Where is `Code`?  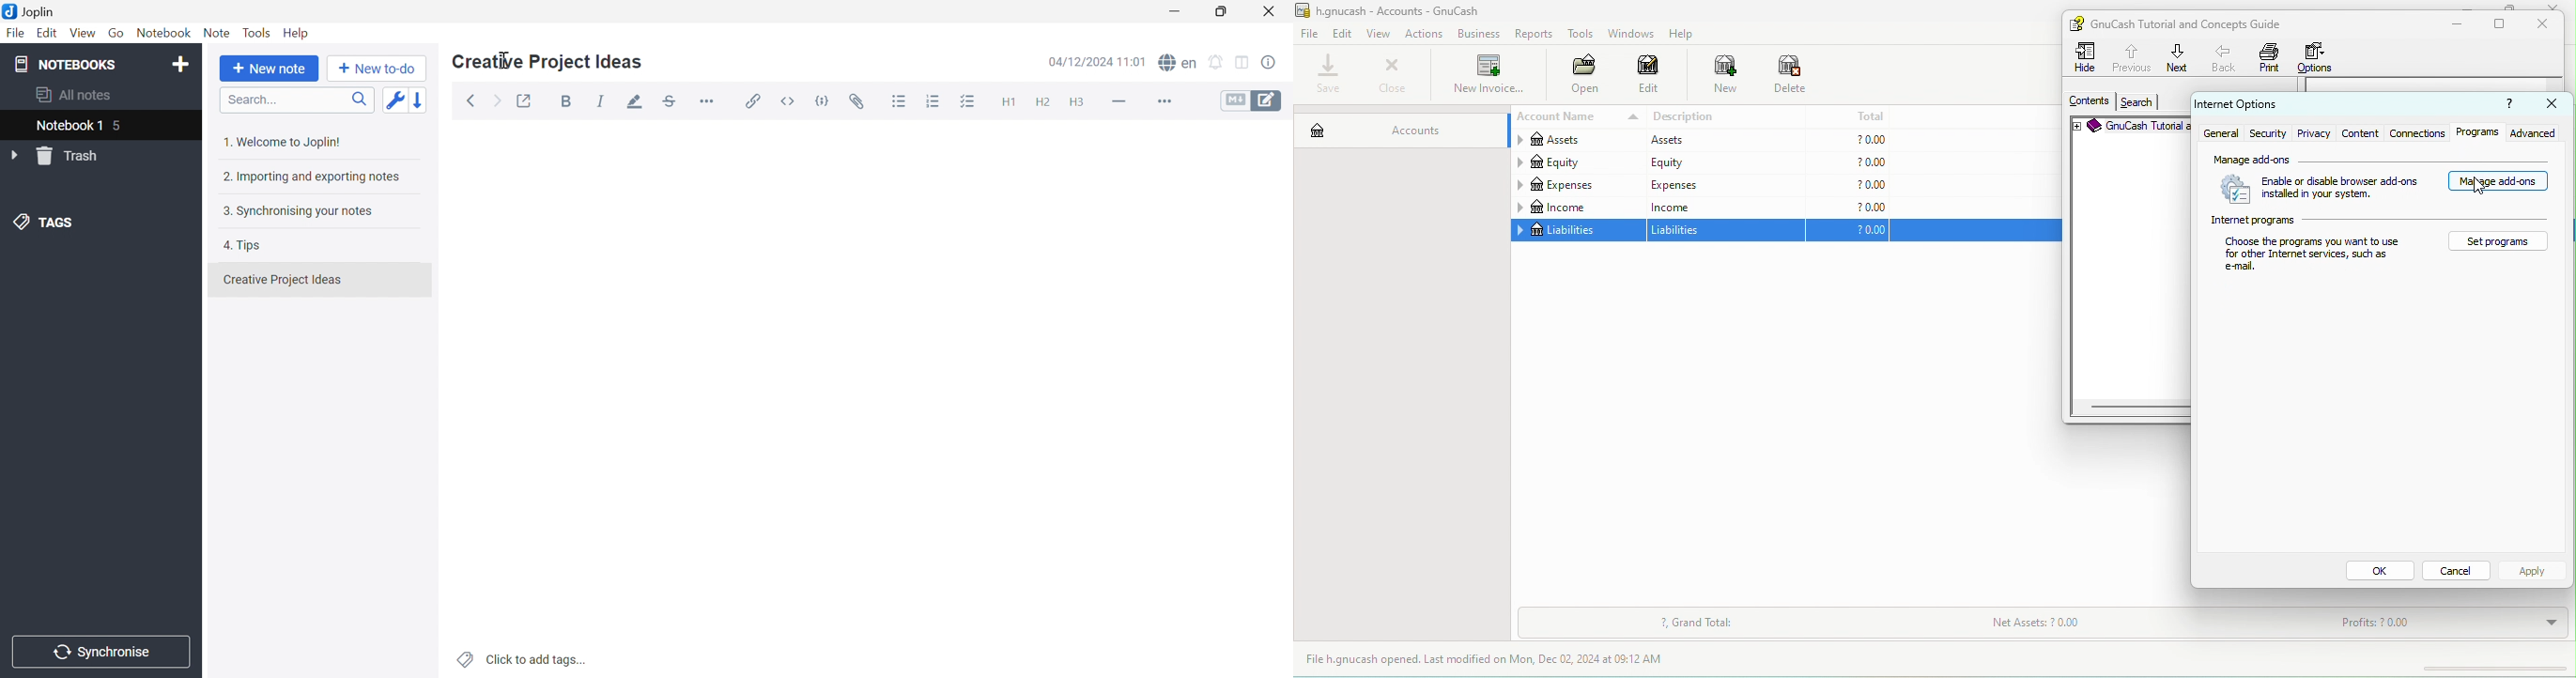 Code is located at coordinates (826, 100).